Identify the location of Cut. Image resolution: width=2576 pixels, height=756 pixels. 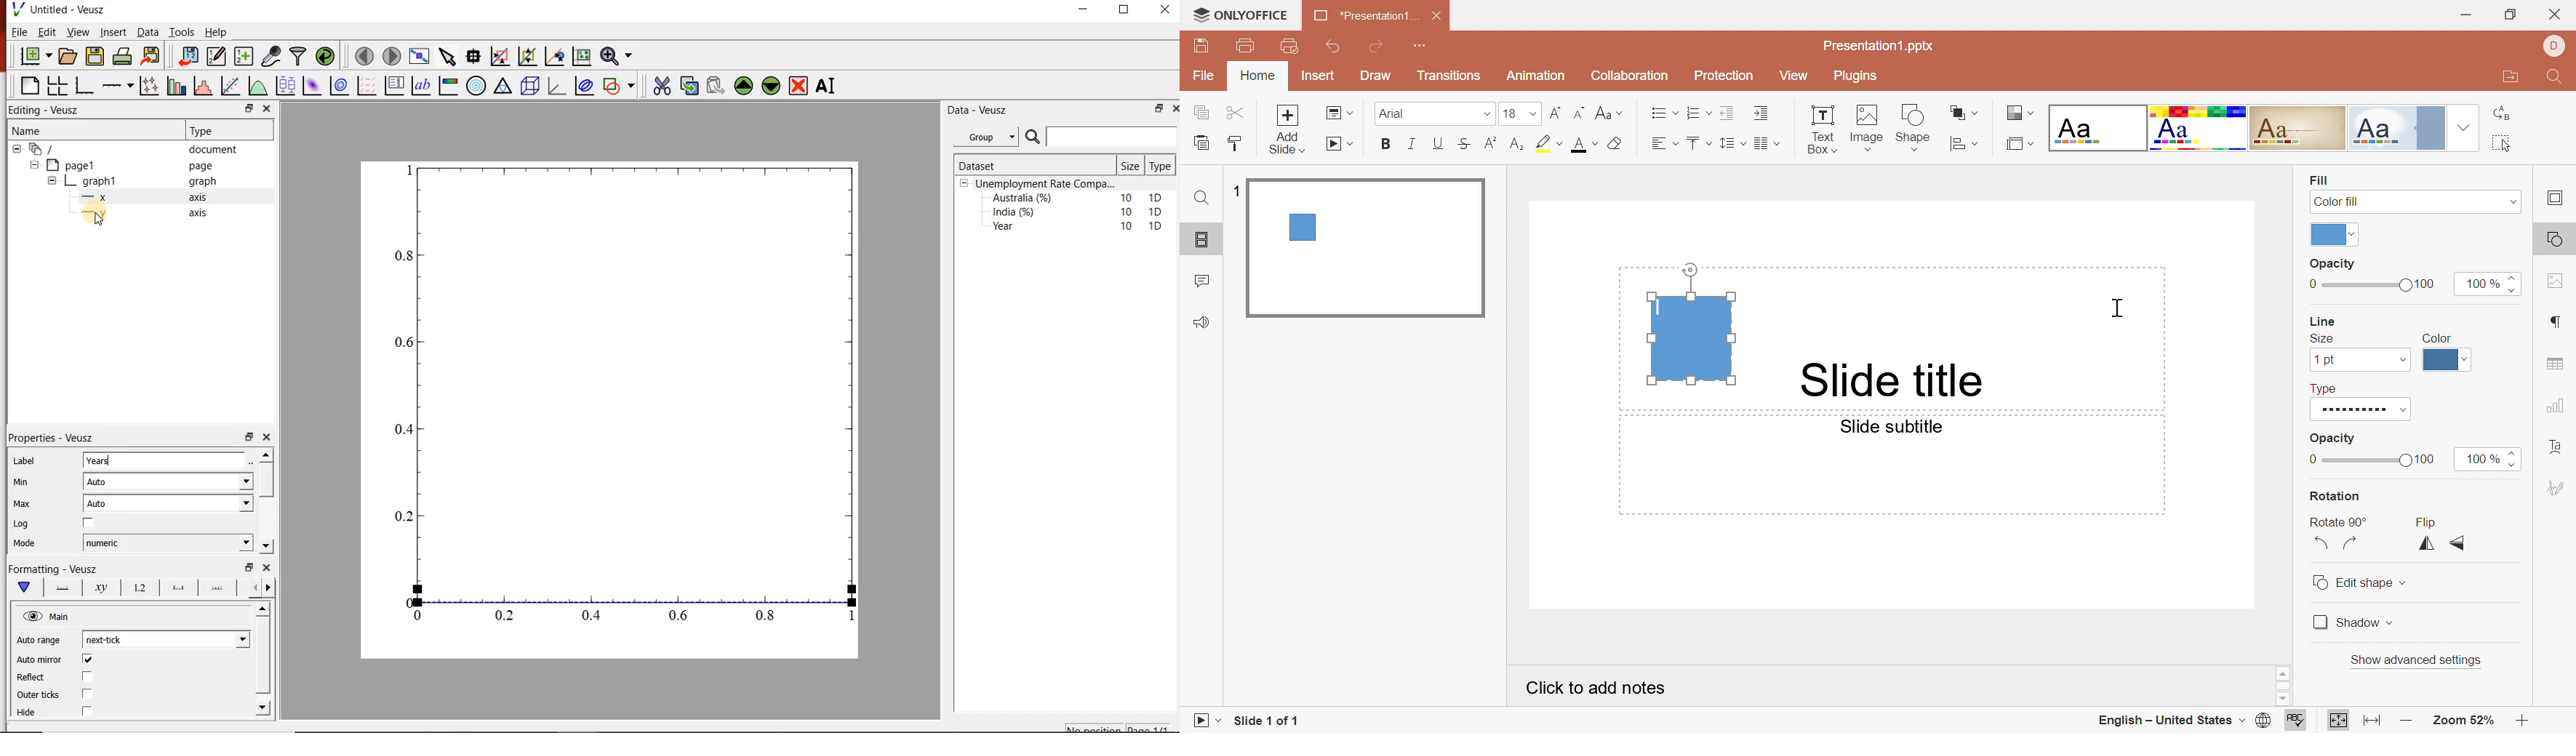
(1238, 113).